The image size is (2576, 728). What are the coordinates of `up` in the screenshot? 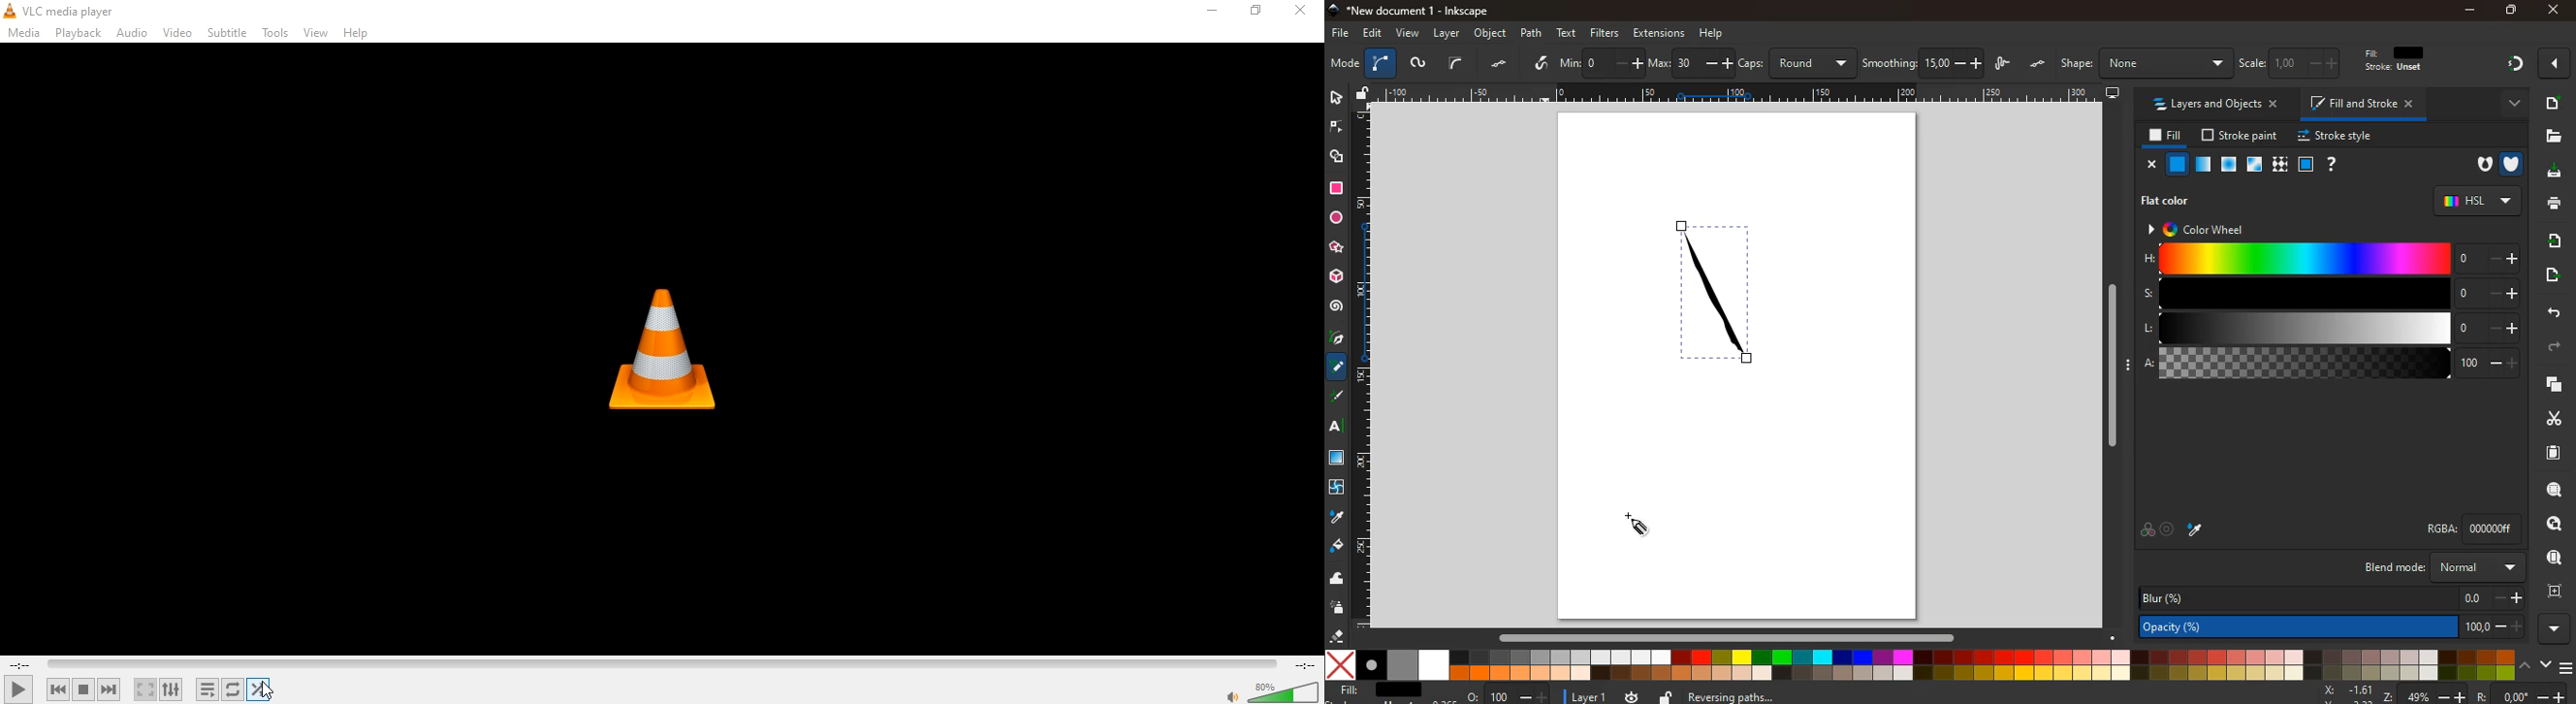 It's located at (2527, 664).